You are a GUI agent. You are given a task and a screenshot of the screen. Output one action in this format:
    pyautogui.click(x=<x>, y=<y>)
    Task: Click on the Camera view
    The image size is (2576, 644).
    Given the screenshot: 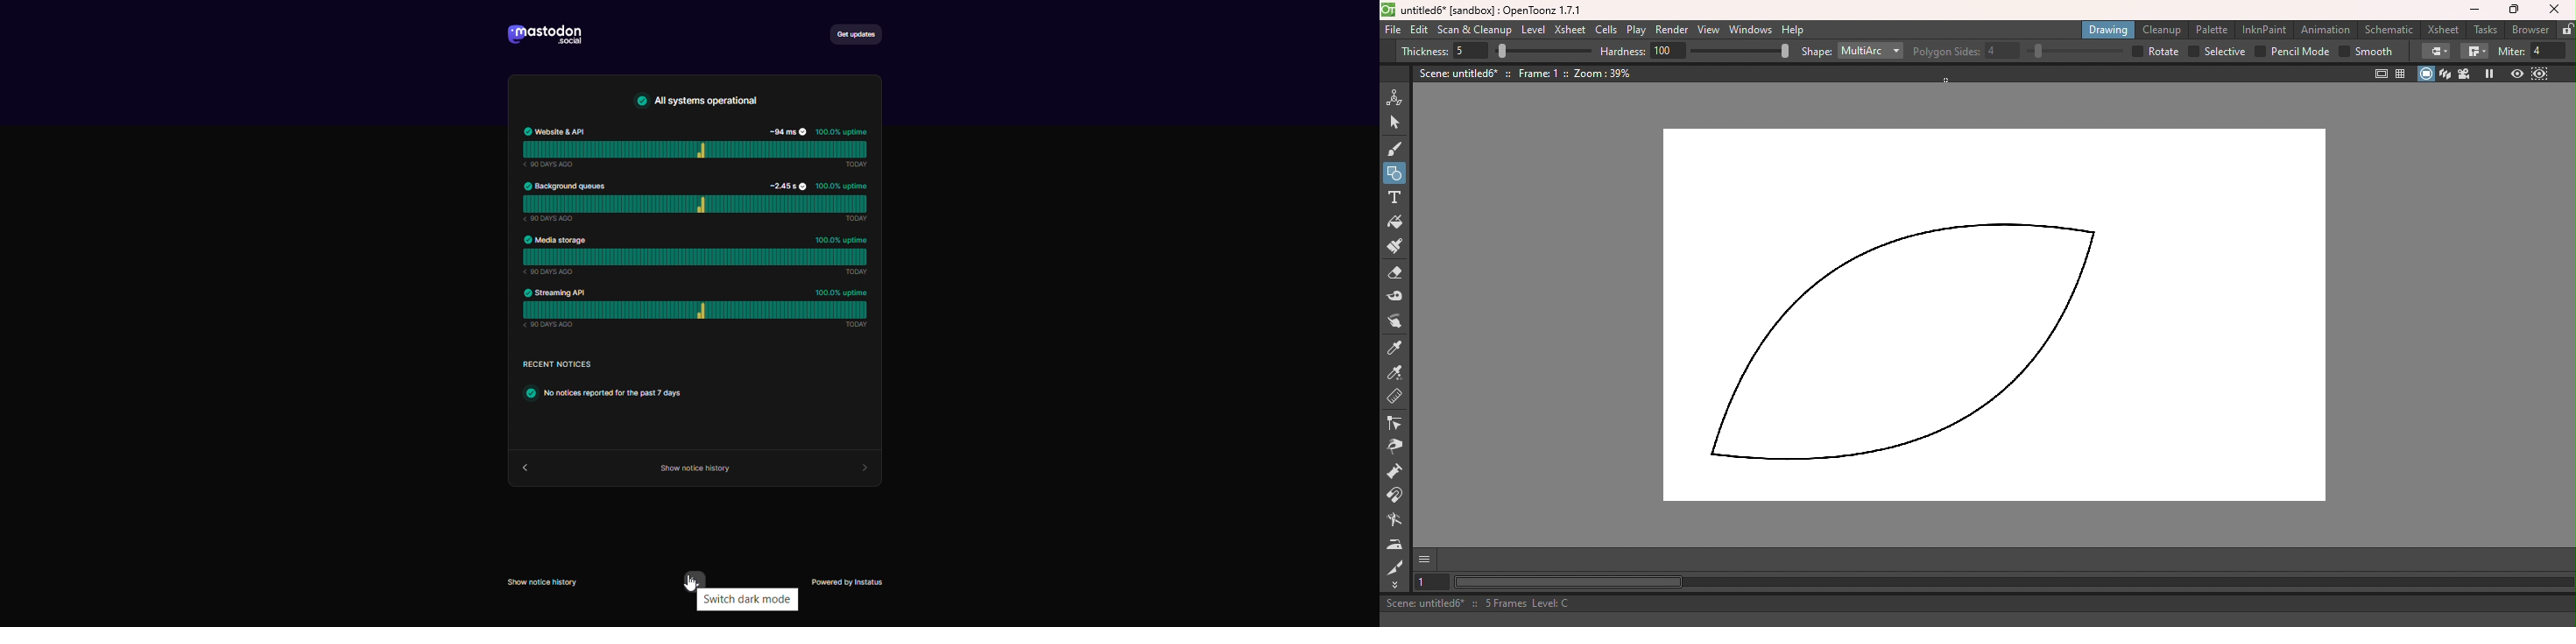 What is the action you would take?
    pyautogui.click(x=2464, y=74)
    